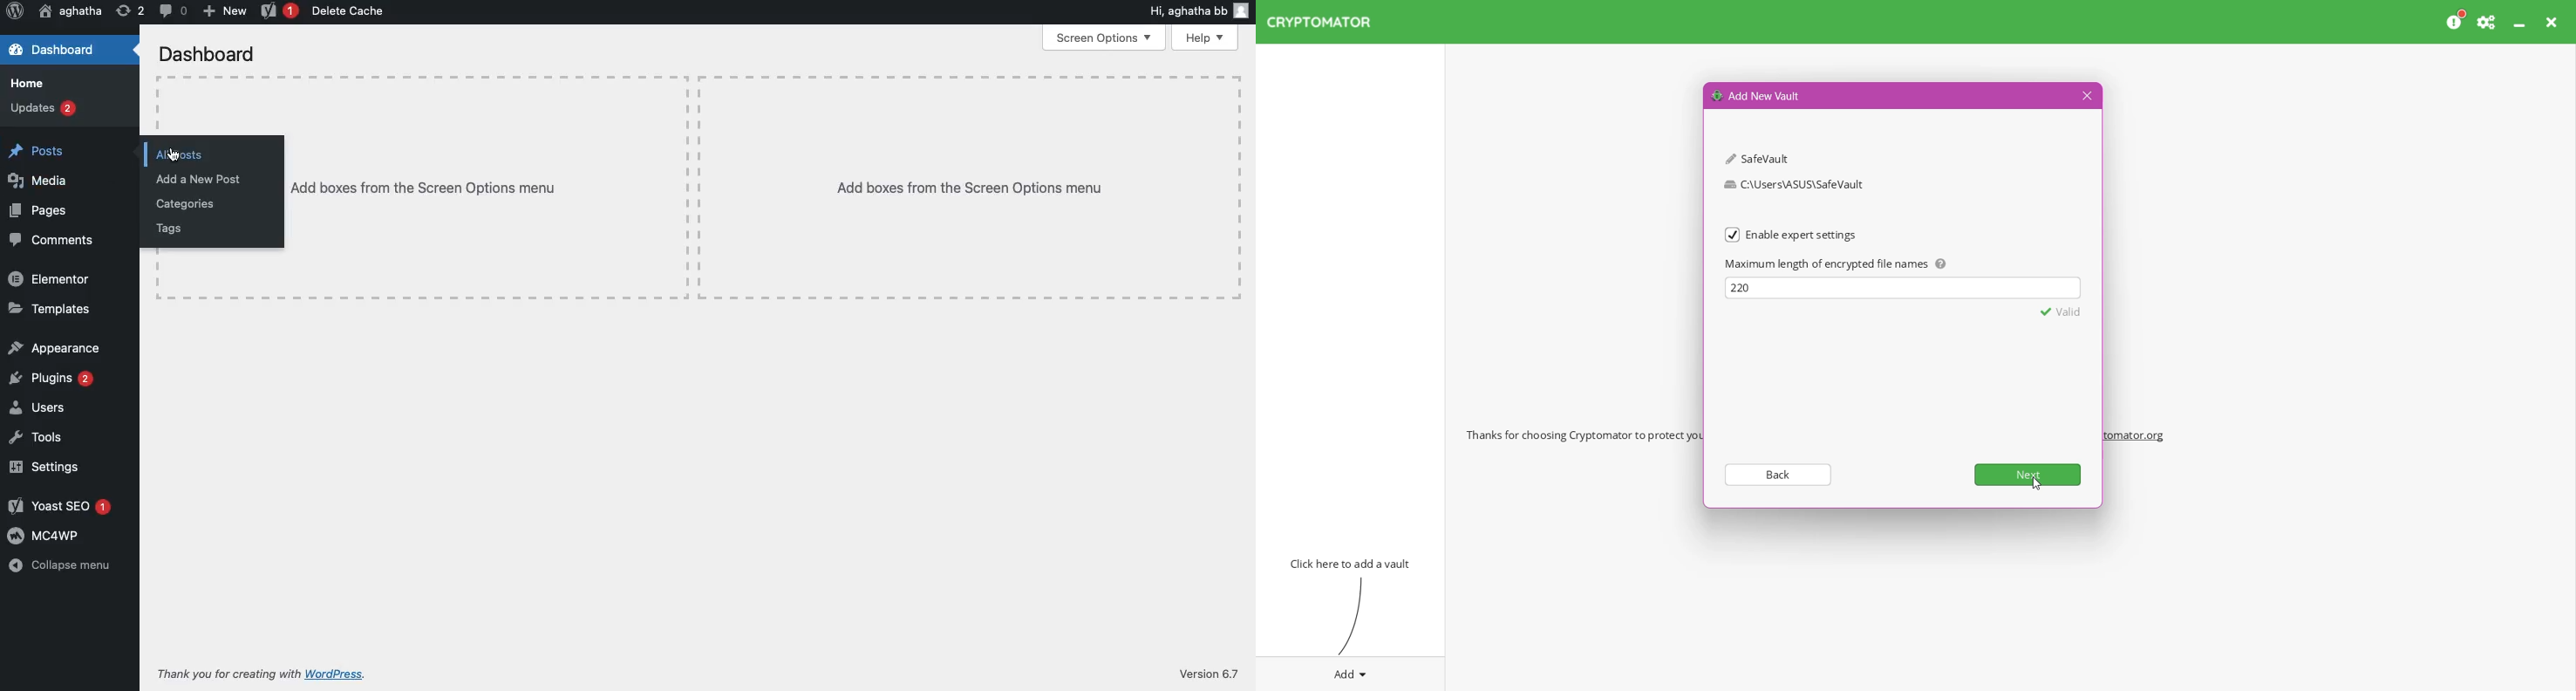  What do you see at coordinates (423, 187) in the screenshot?
I see `Add boxes from the Screen Options menu` at bounding box center [423, 187].